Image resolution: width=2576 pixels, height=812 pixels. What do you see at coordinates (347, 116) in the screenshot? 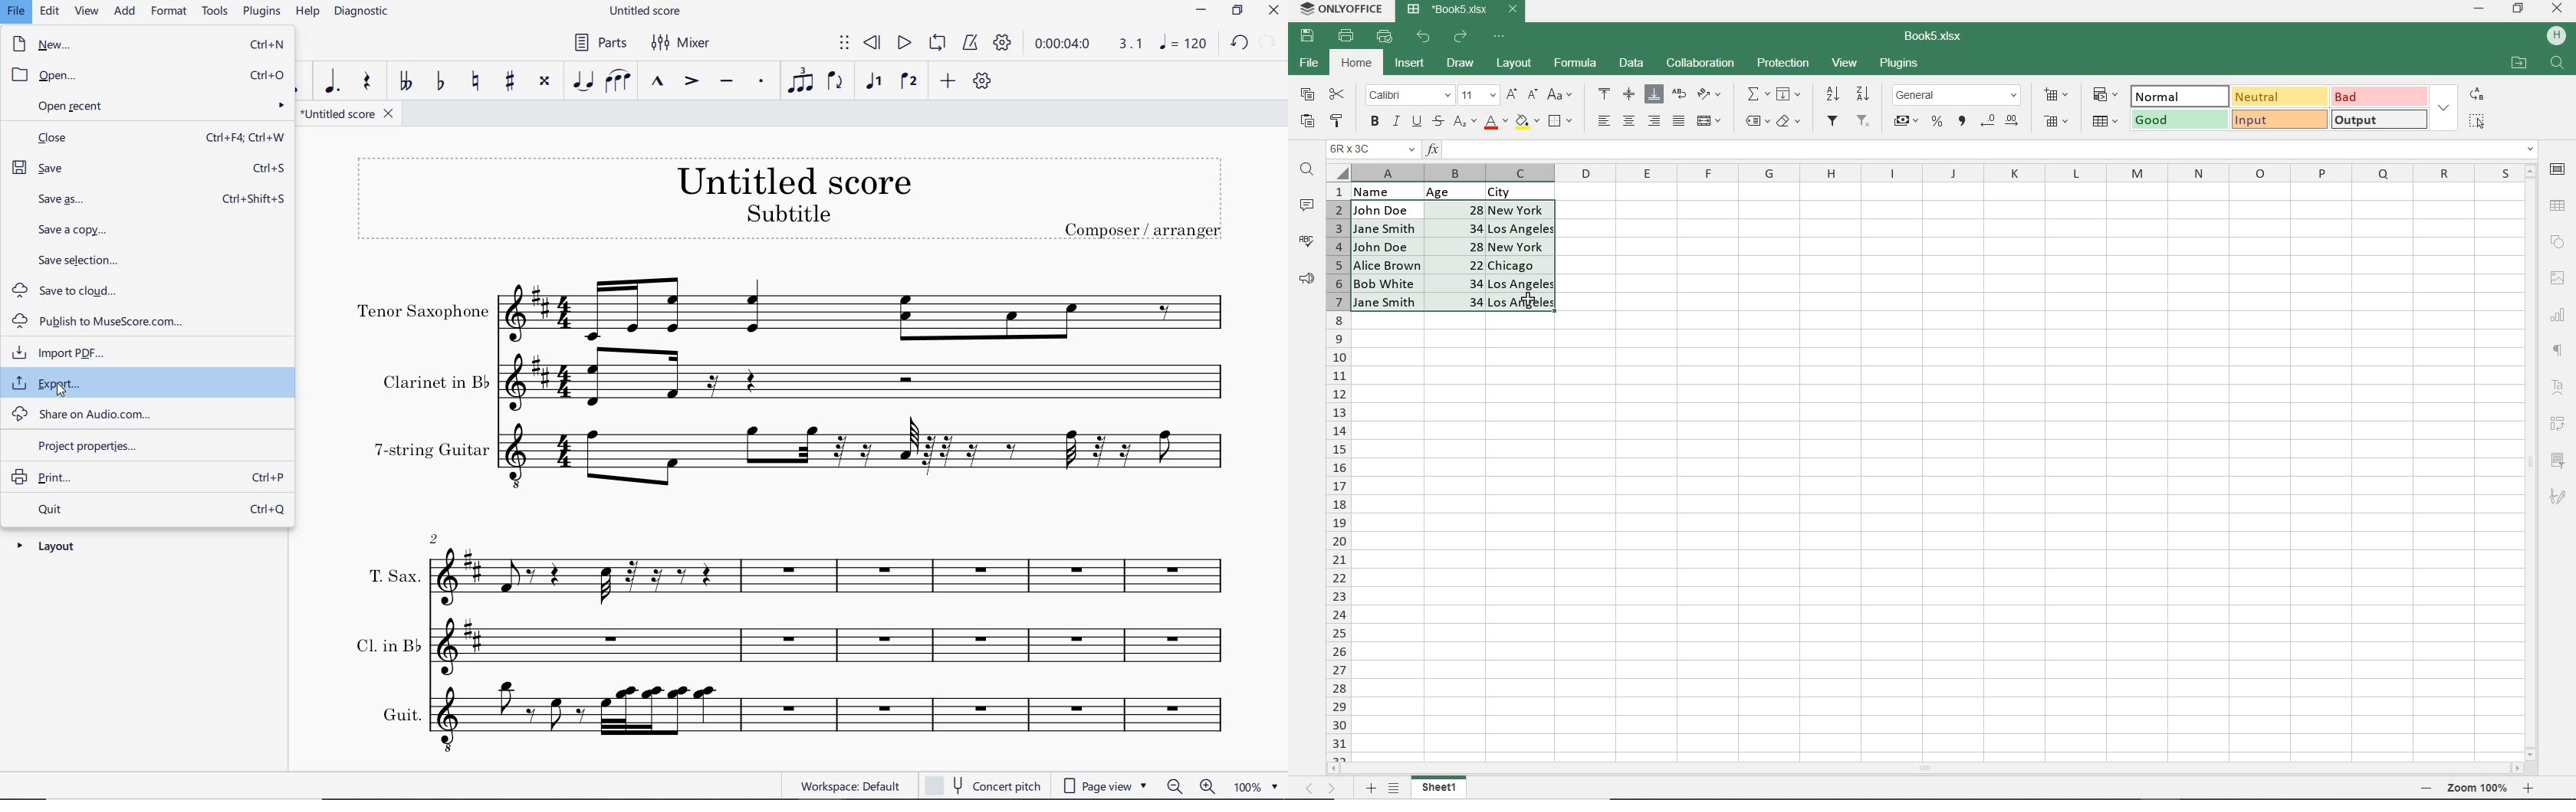
I see `FILE NAME` at bounding box center [347, 116].